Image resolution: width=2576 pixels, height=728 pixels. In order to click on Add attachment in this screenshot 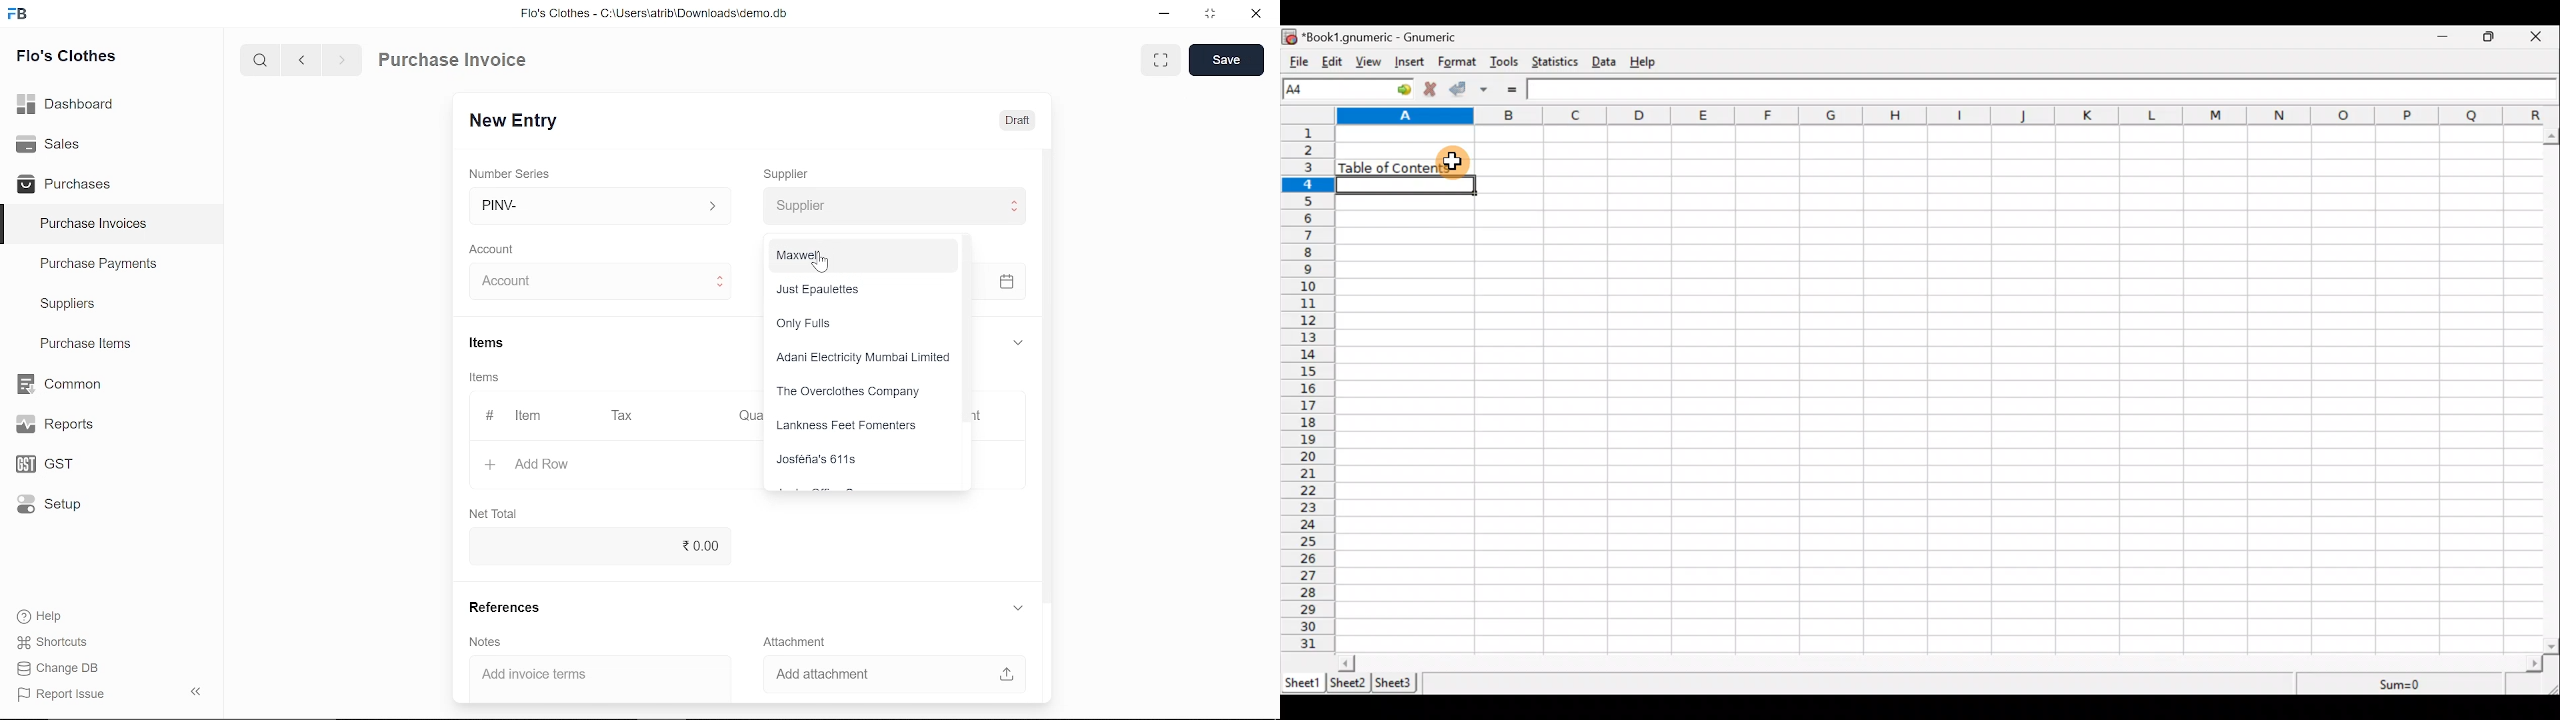, I will do `click(887, 672)`.